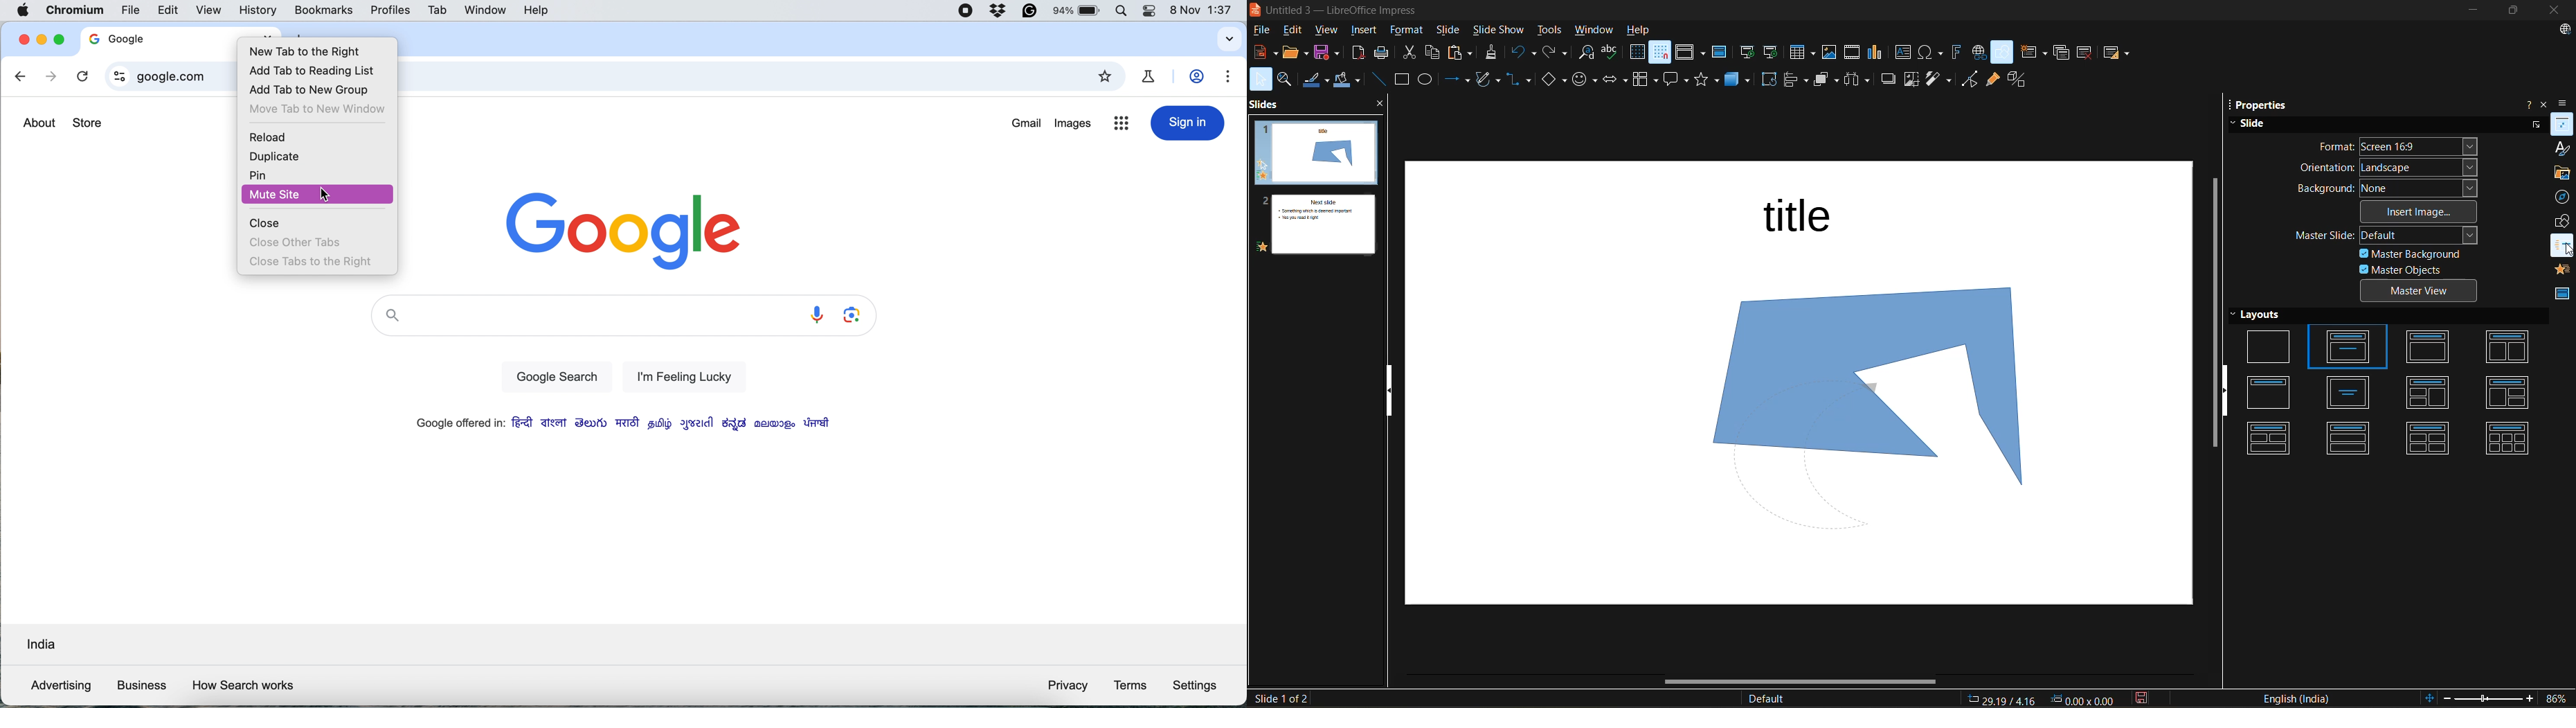 The height and width of the screenshot is (728, 2576). What do you see at coordinates (261, 174) in the screenshot?
I see `pin` at bounding box center [261, 174].